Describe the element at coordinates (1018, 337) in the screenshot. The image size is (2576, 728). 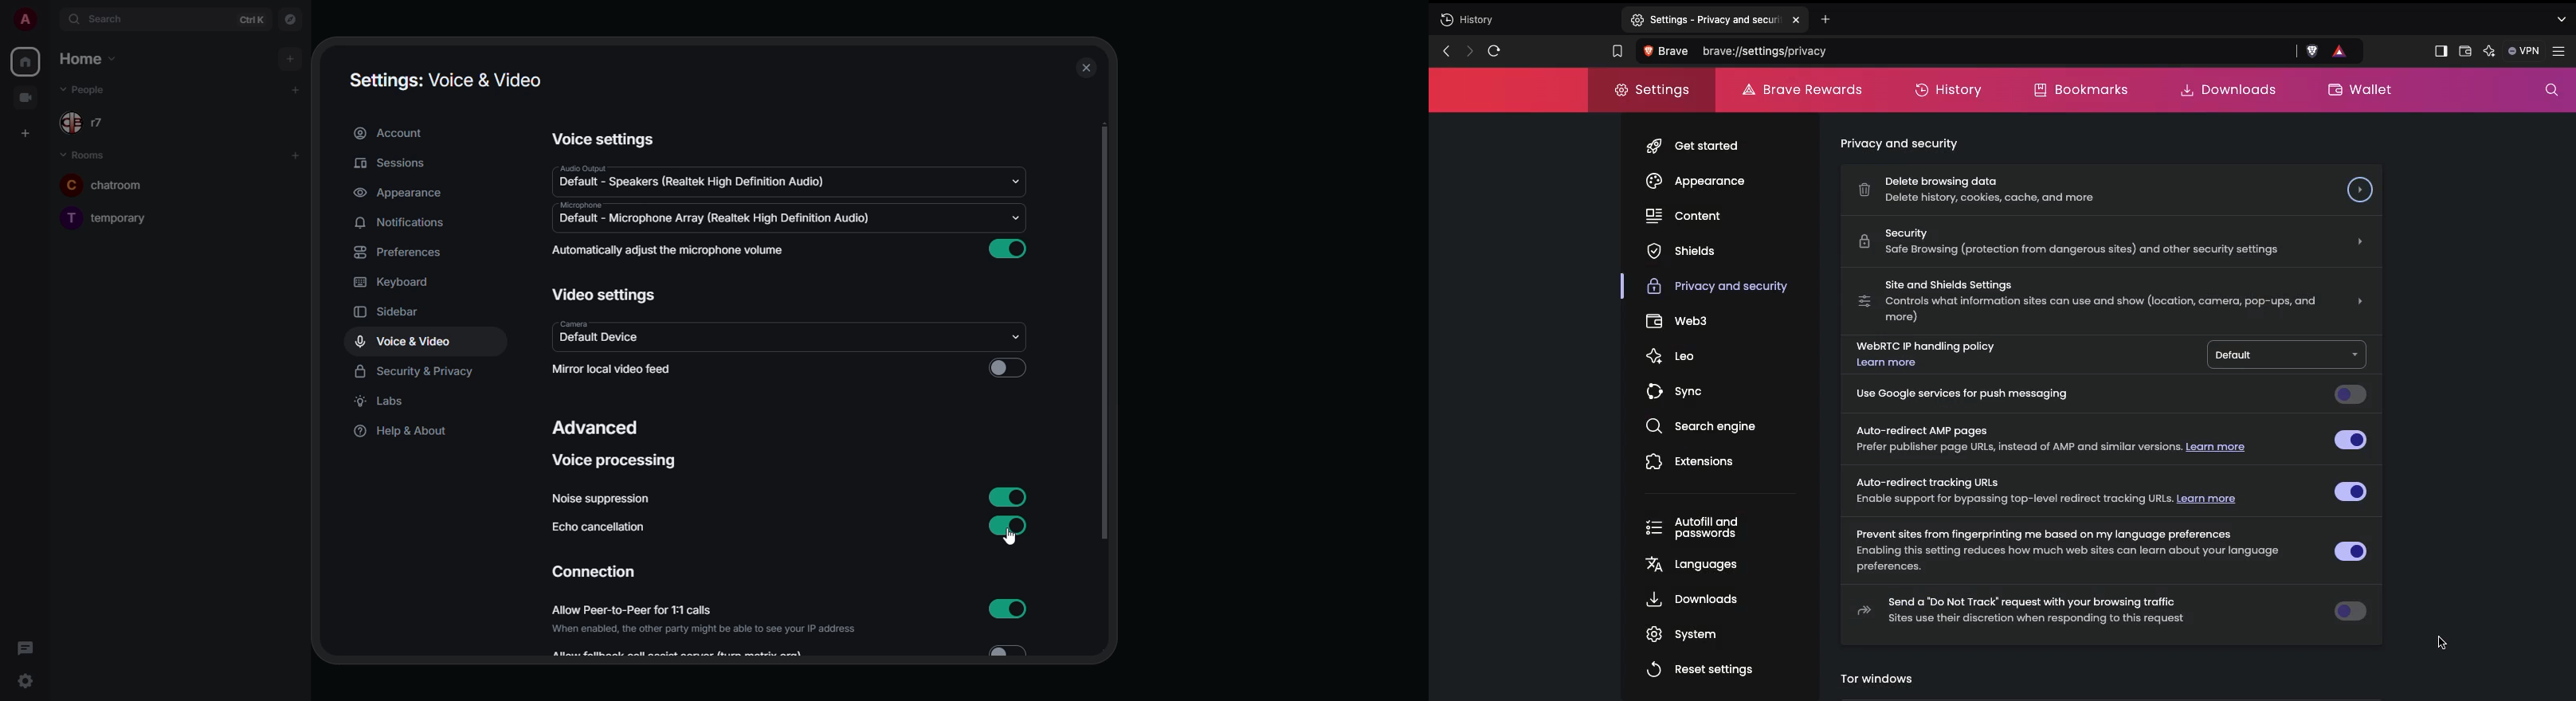
I see `drop down` at that location.